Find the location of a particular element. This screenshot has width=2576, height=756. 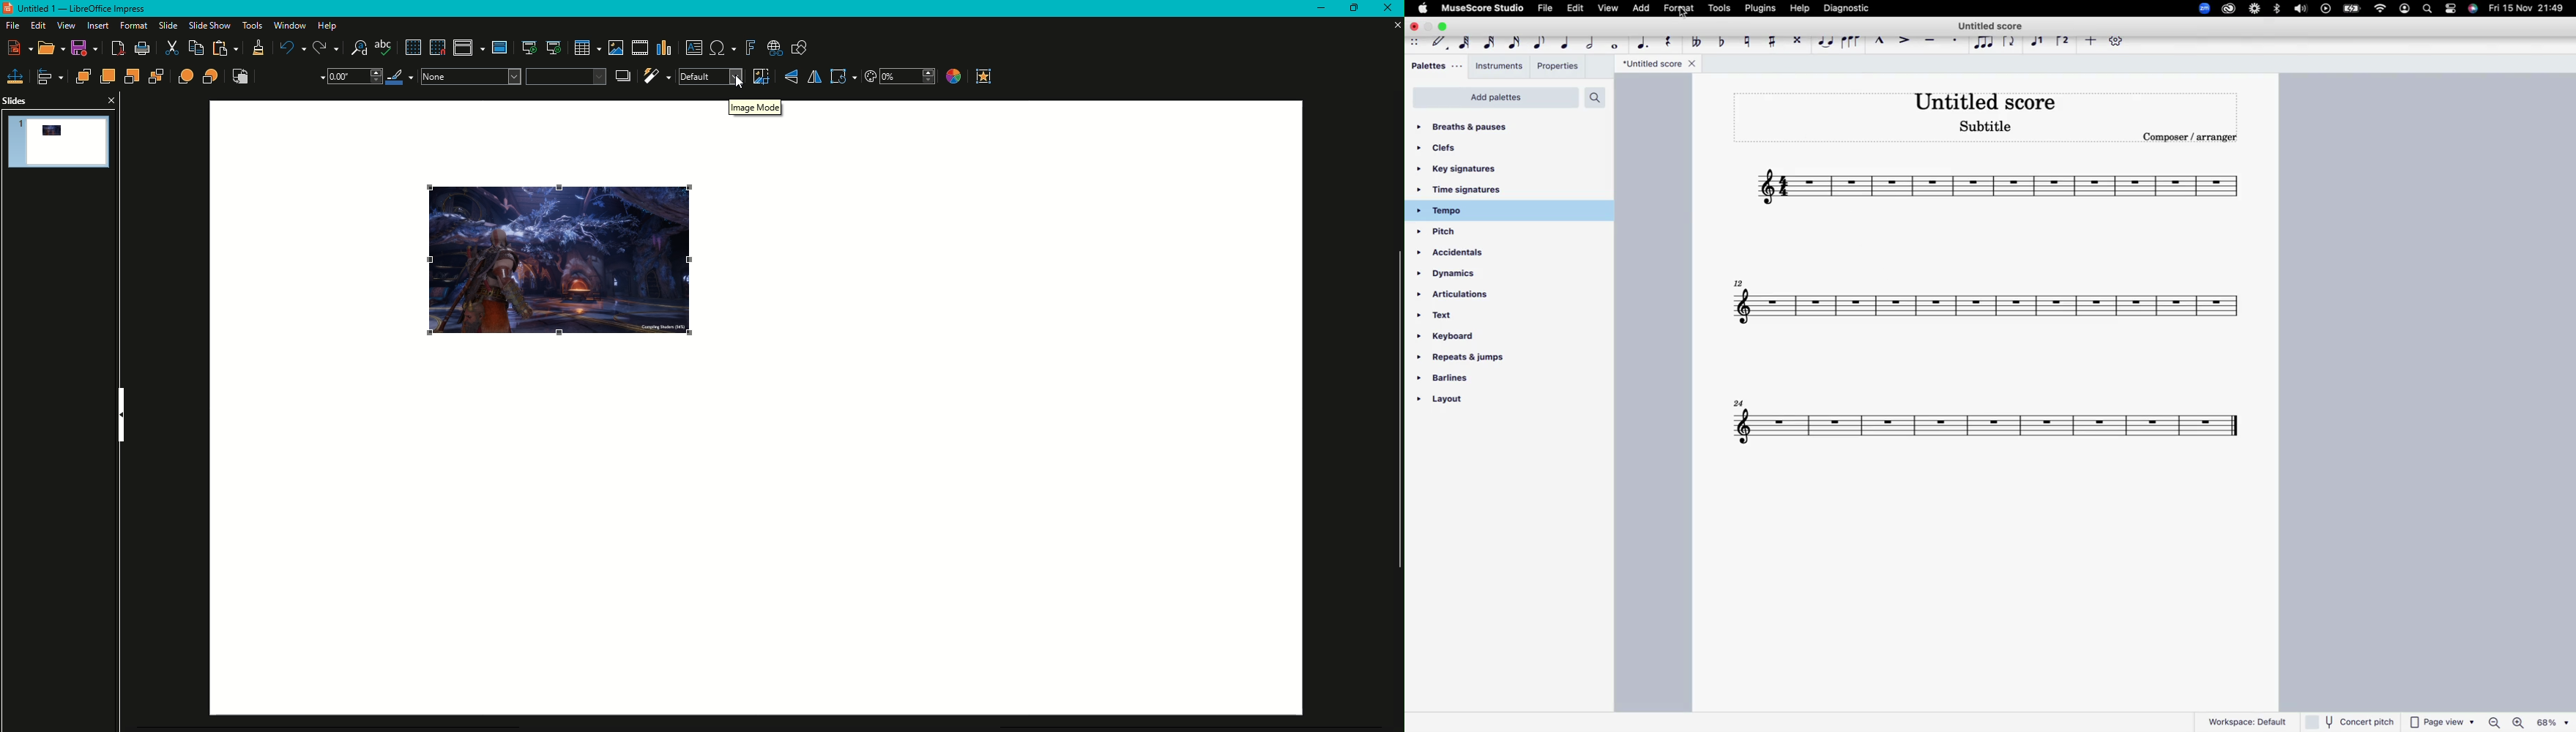

edit is located at coordinates (1578, 7).